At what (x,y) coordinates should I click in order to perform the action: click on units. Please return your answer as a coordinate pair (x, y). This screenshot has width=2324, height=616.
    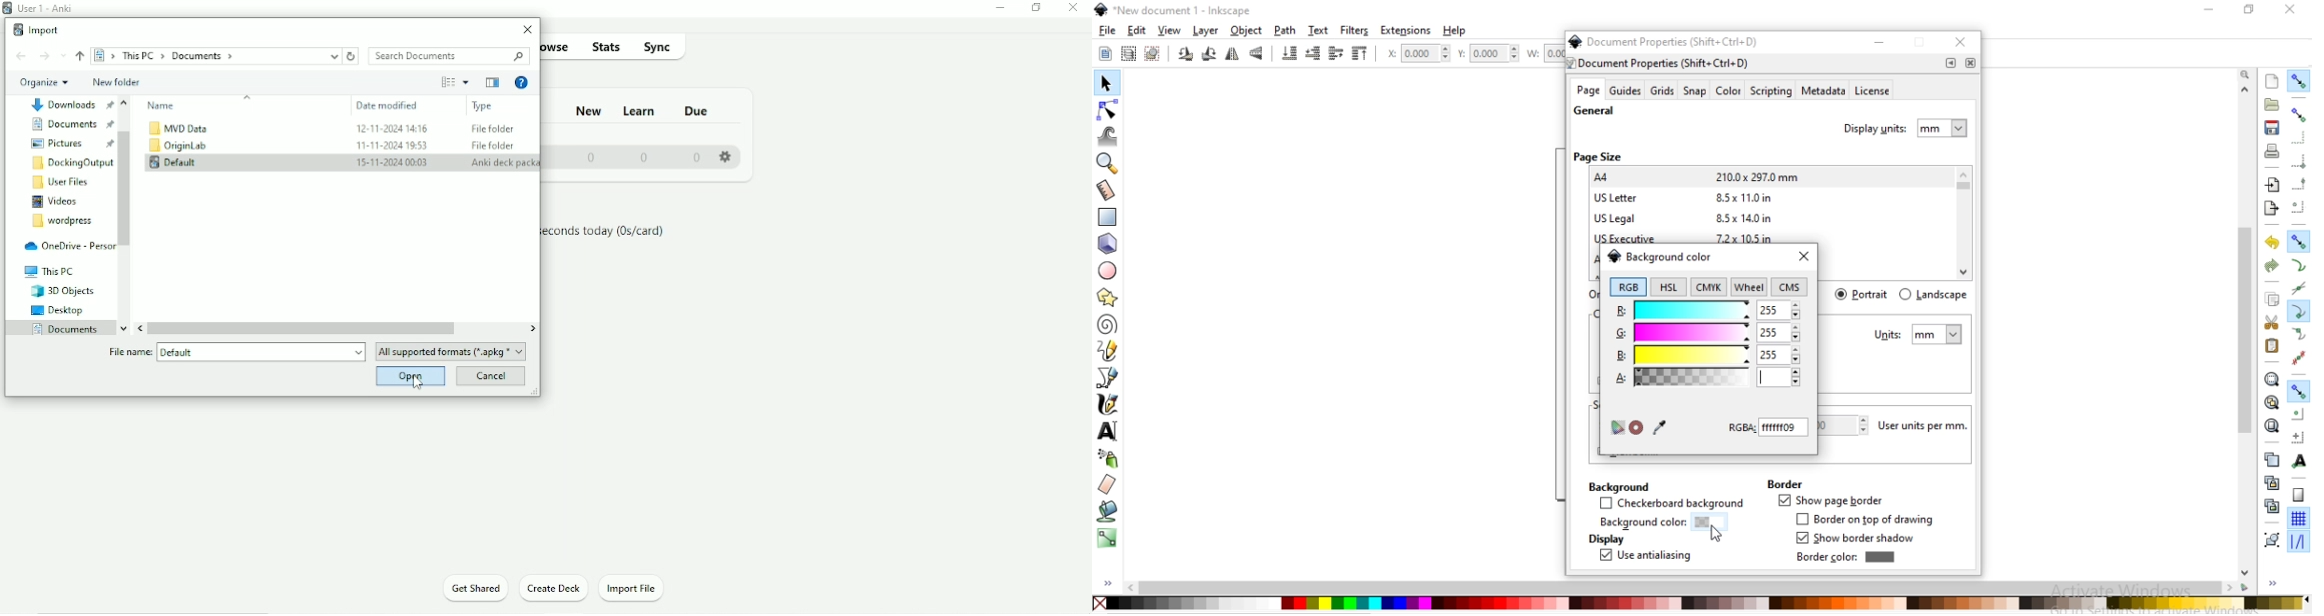
    Looking at the image, I should click on (1919, 335).